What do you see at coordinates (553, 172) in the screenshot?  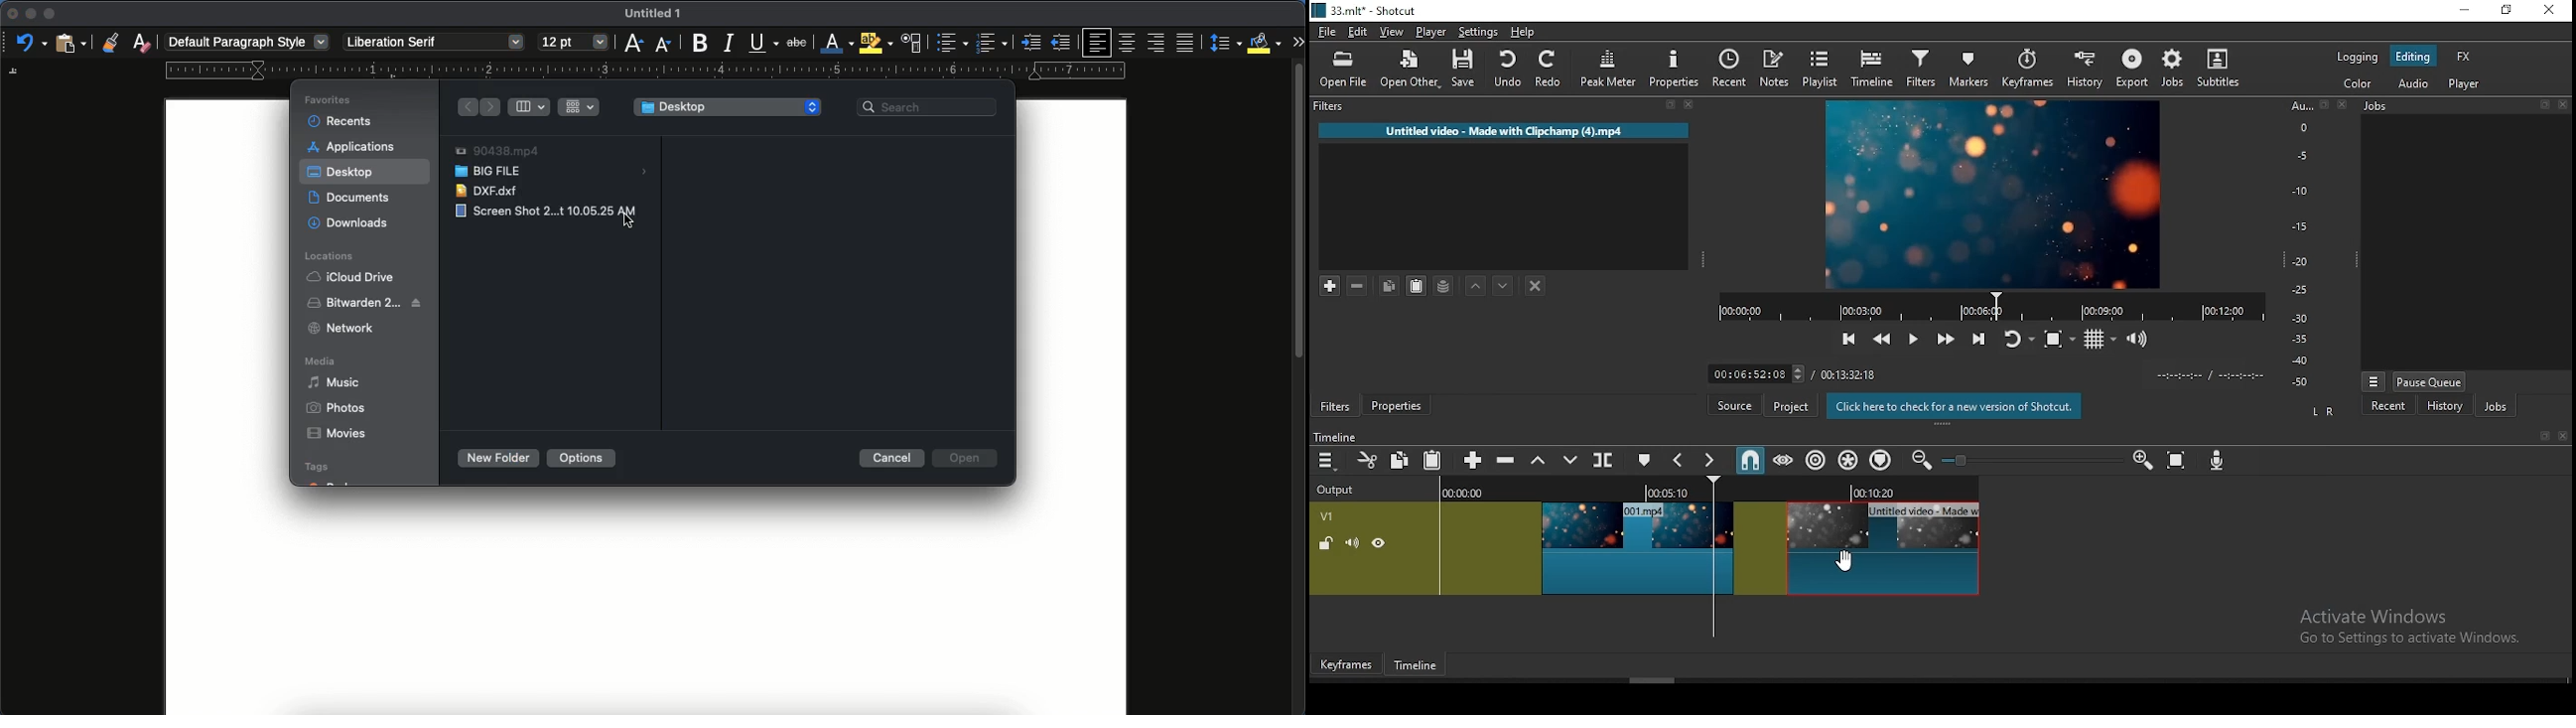 I see `big file` at bounding box center [553, 172].